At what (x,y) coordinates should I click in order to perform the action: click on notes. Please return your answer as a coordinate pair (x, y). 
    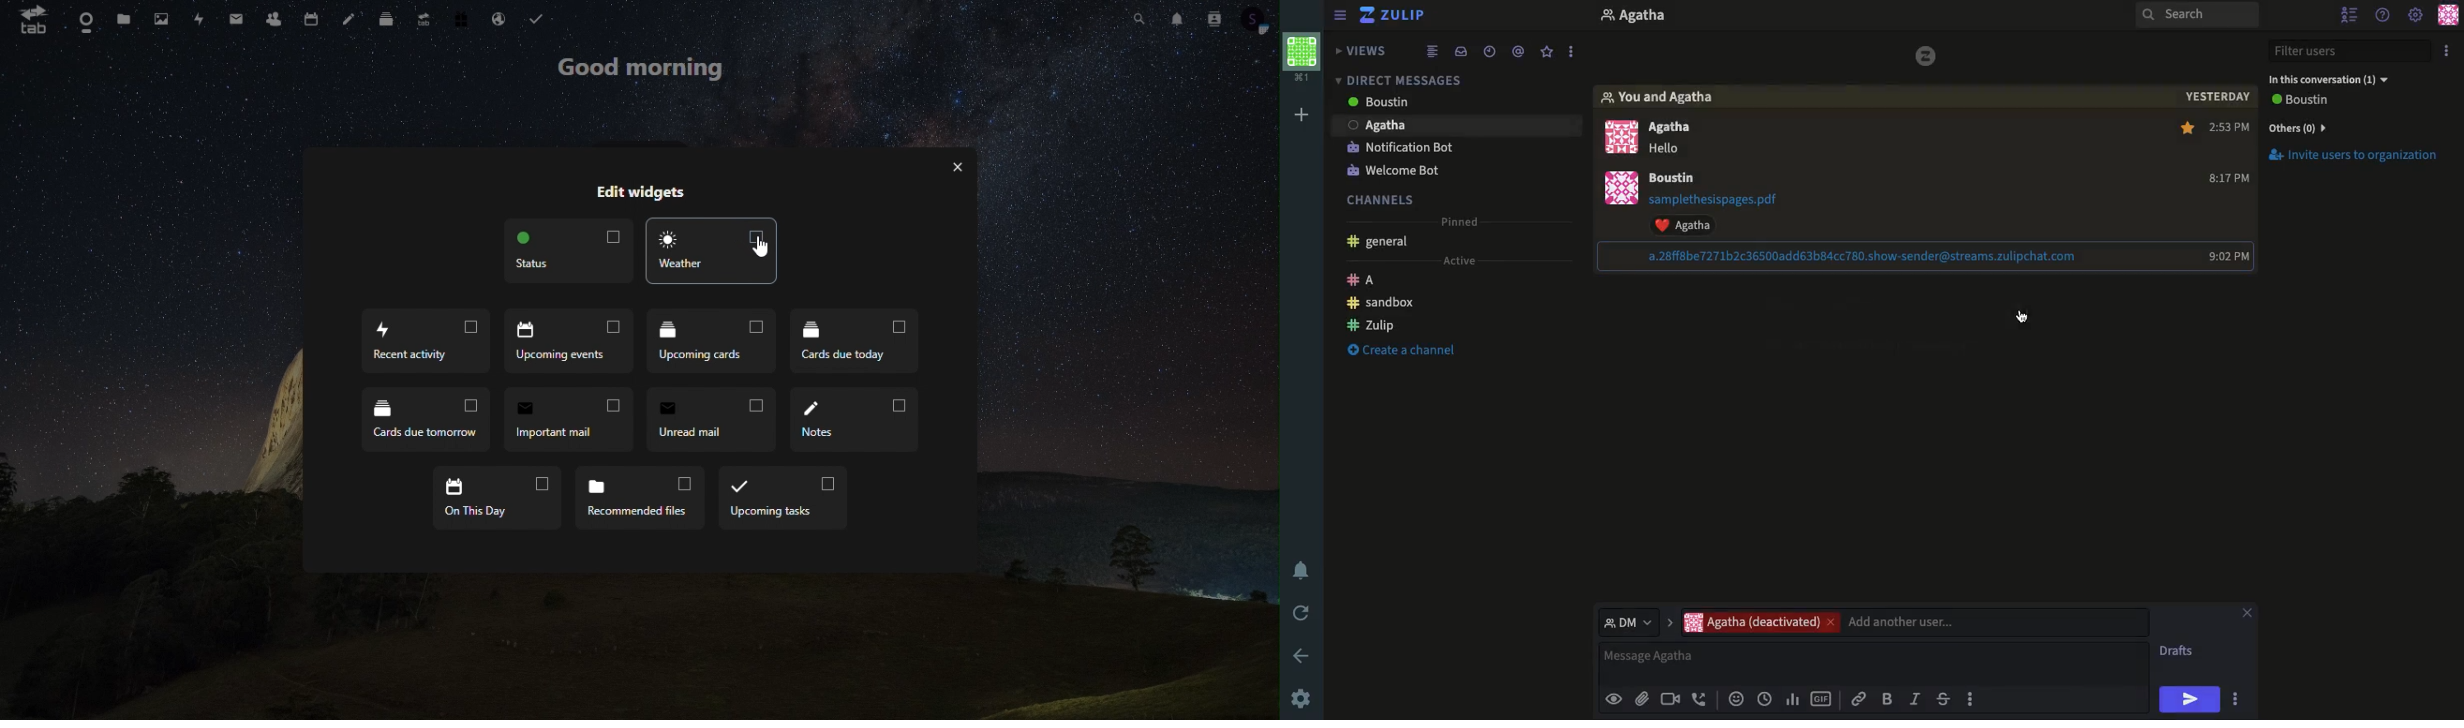
    Looking at the image, I should click on (861, 418).